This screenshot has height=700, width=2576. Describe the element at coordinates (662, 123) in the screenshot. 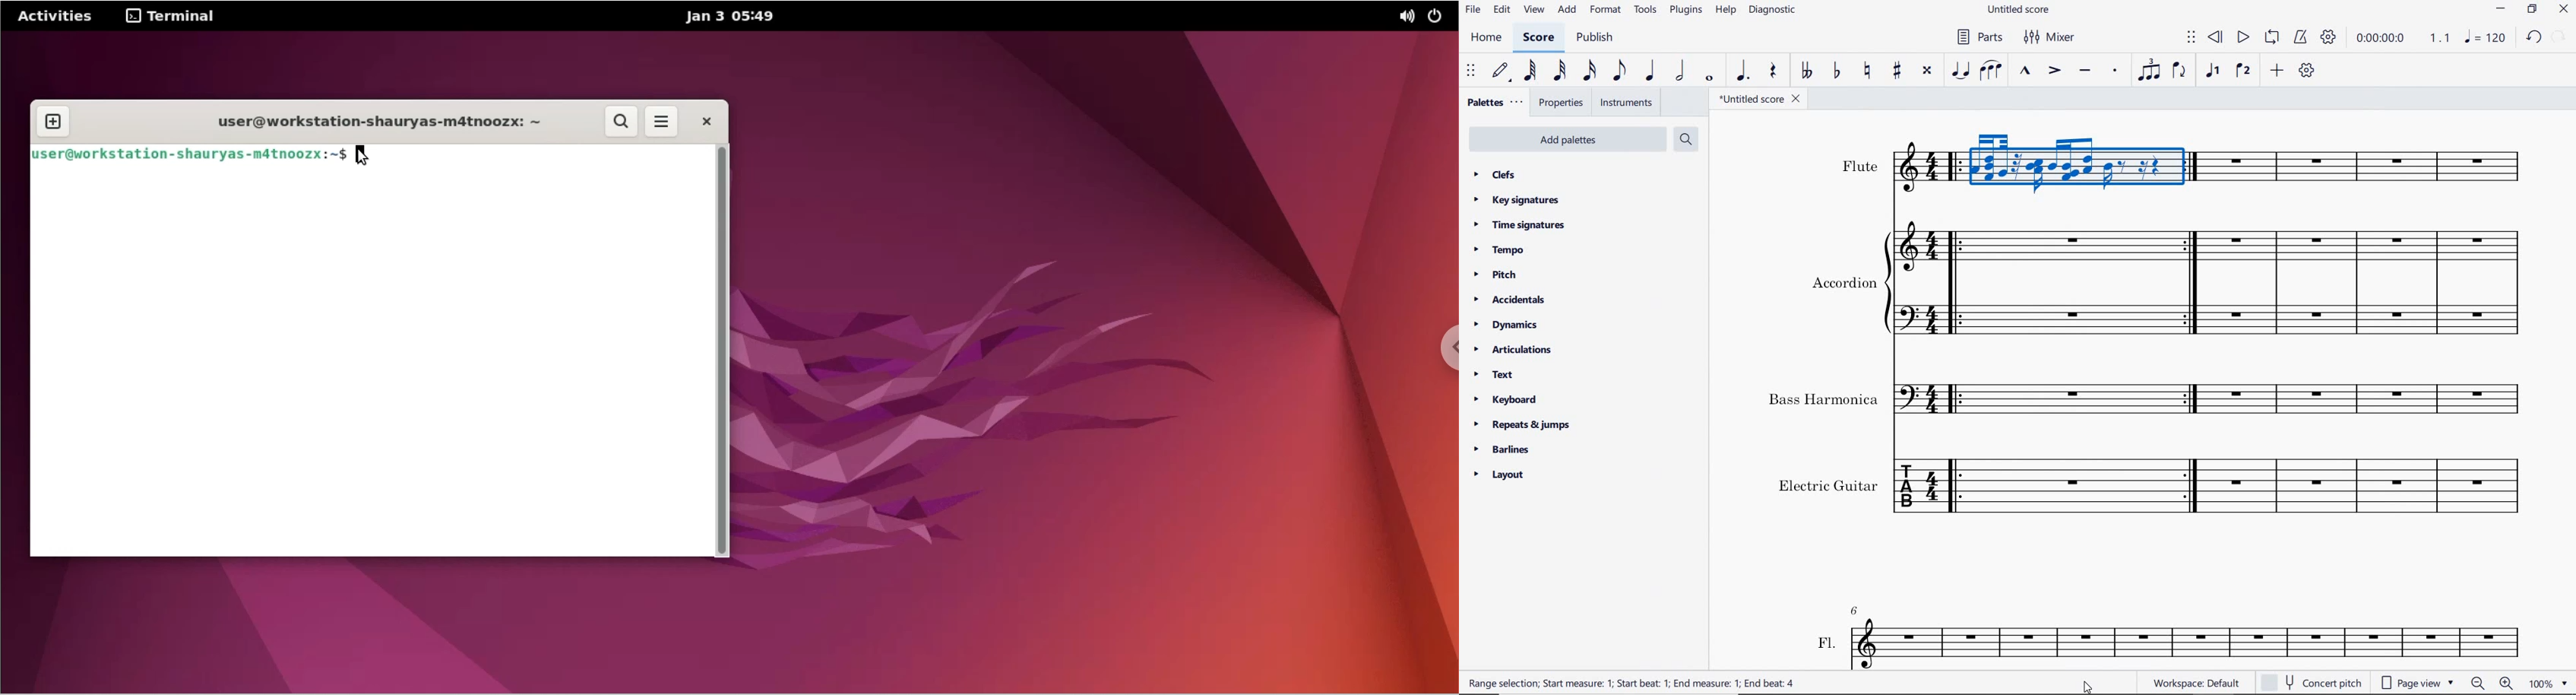

I see `more options` at that location.